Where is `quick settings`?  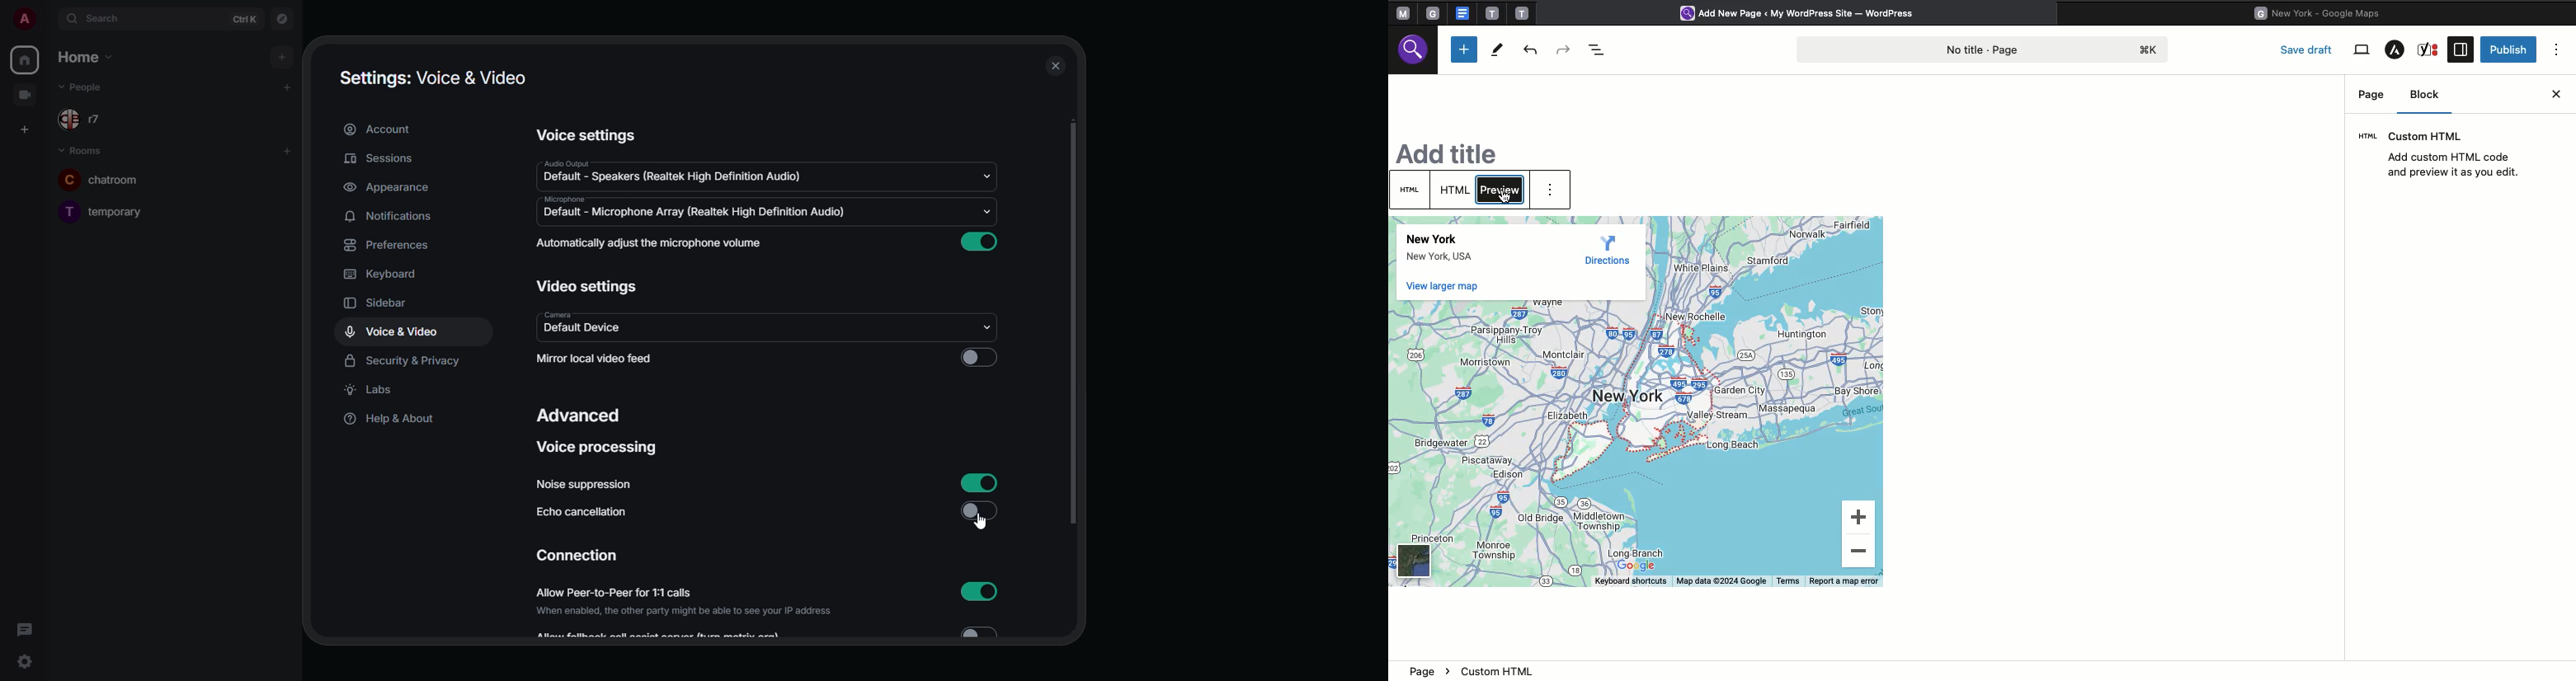 quick settings is located at coordinates (26, 661).